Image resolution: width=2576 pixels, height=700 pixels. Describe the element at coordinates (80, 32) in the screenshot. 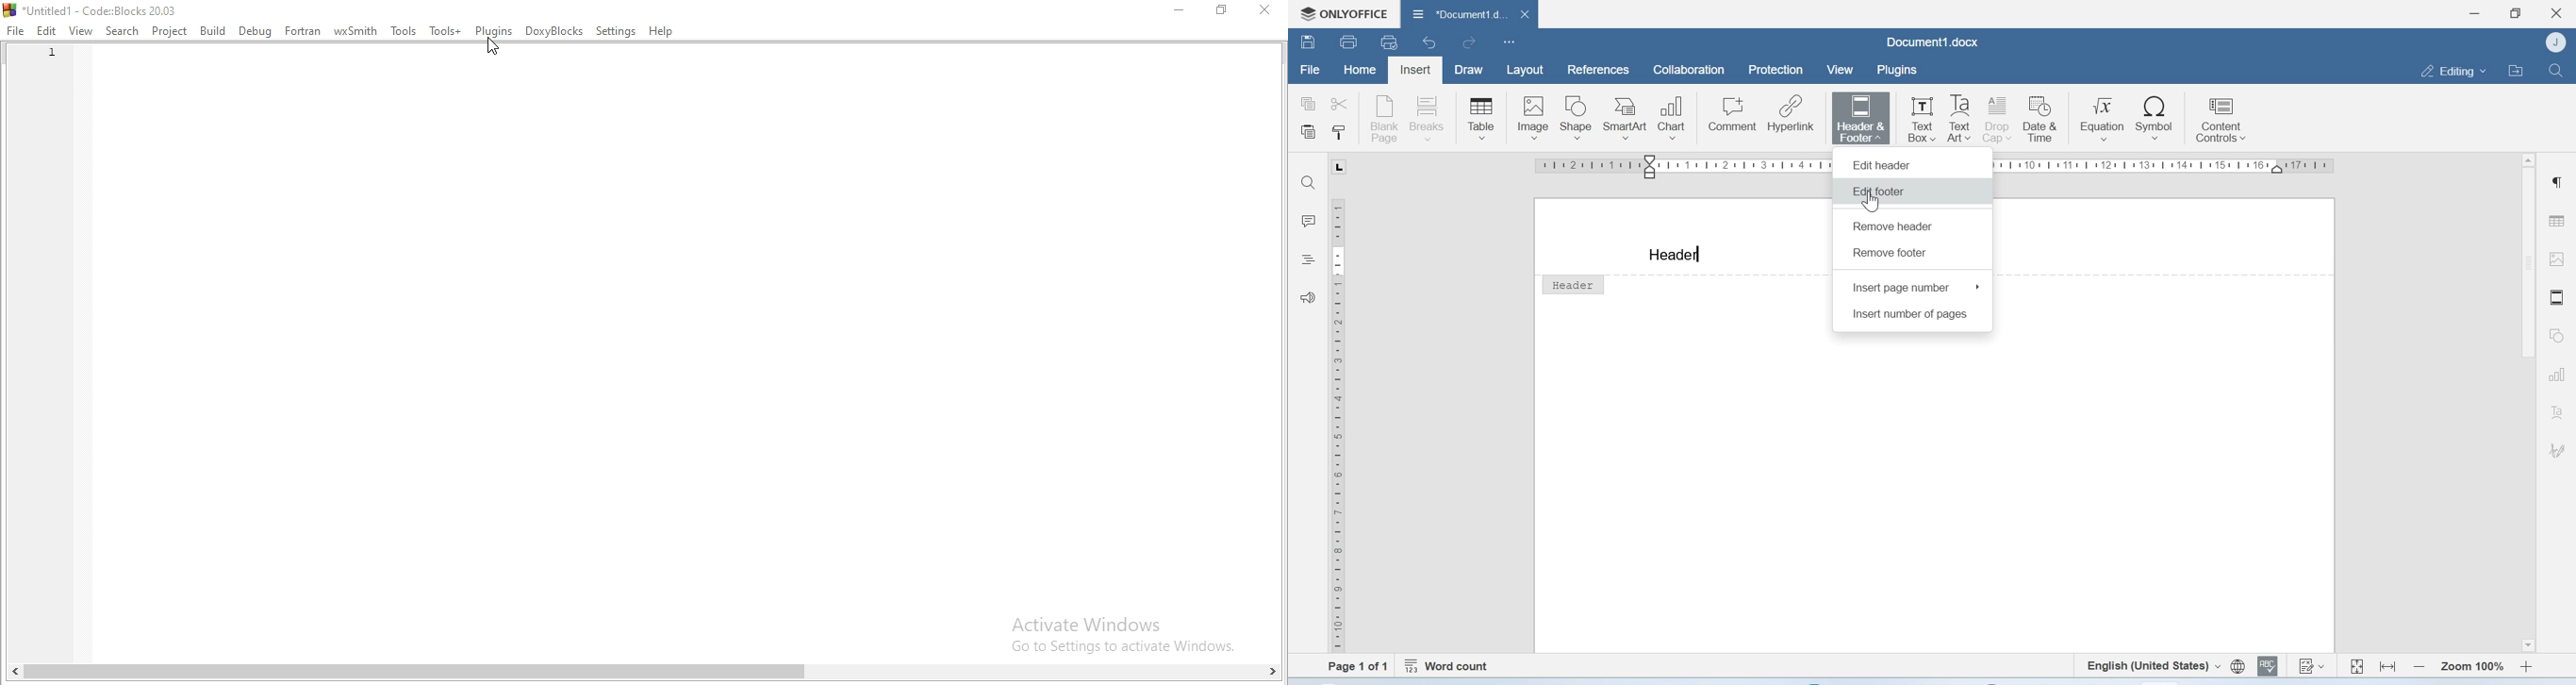

I see `View` at that location.